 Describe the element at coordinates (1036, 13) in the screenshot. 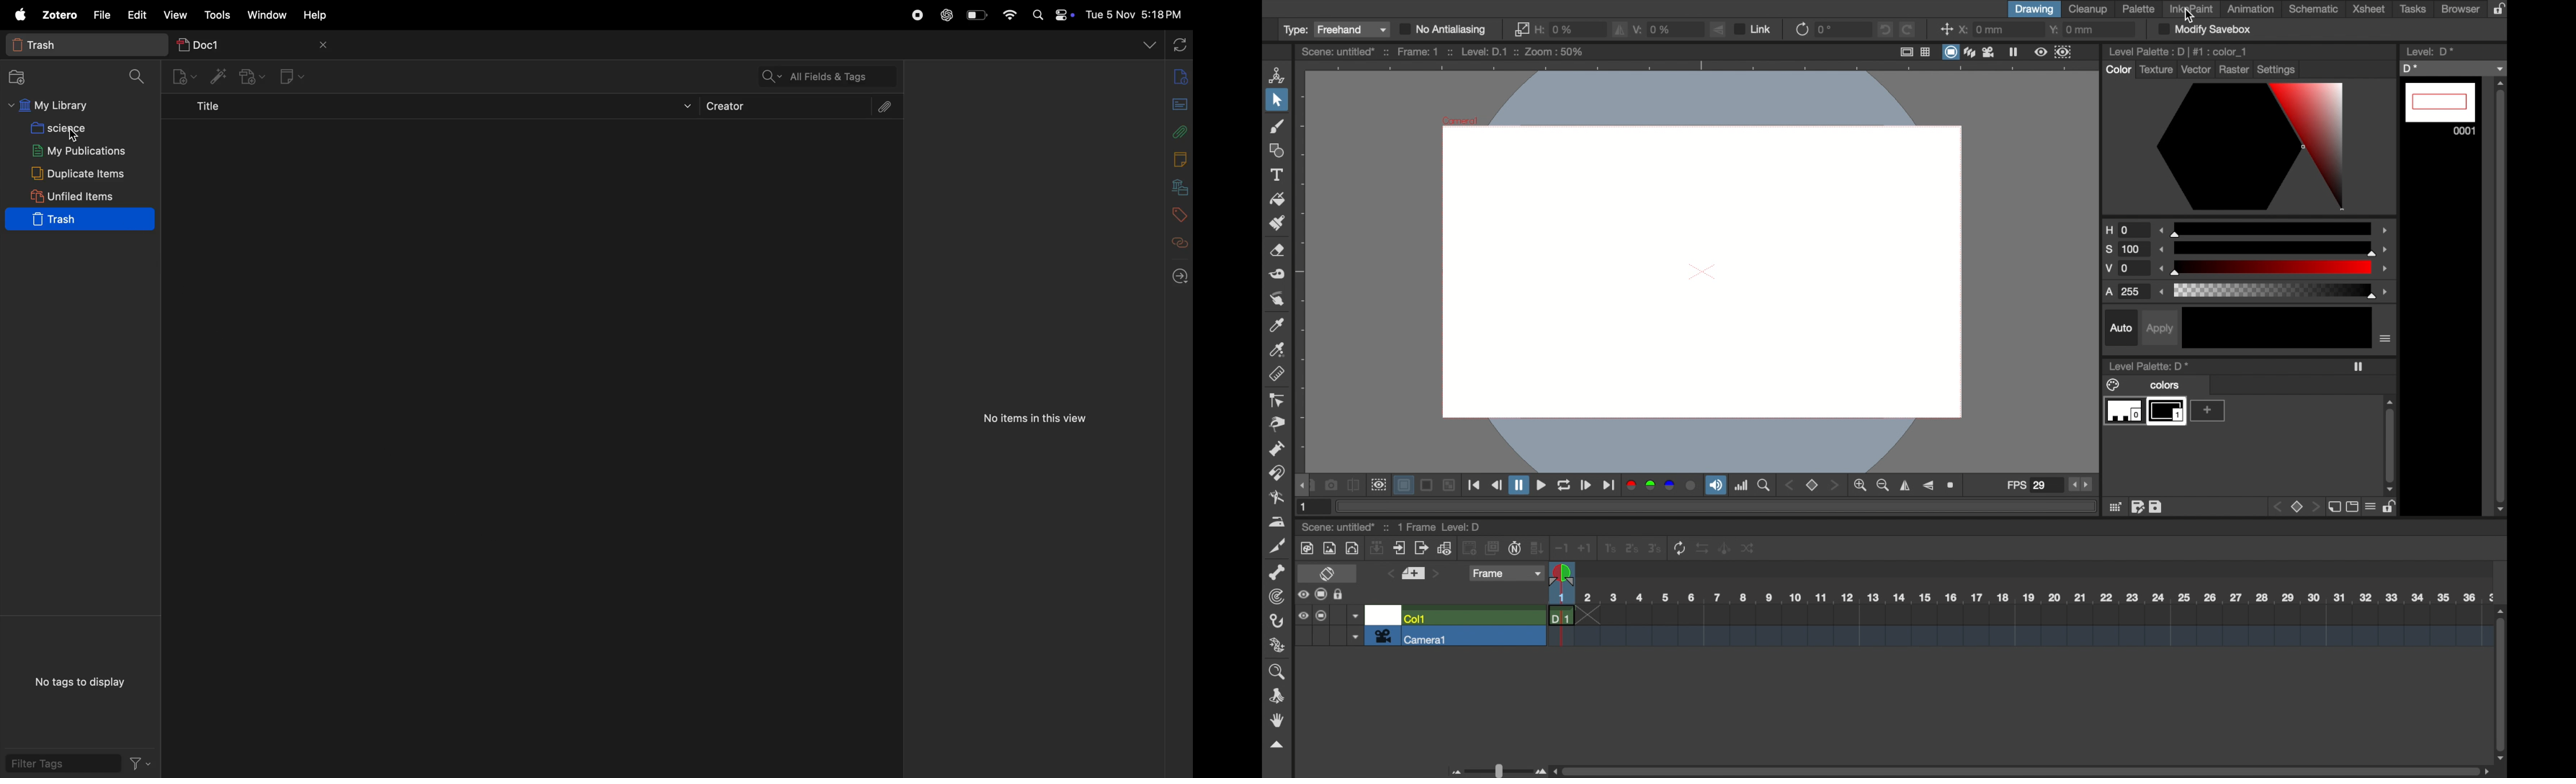

I see `Search` at that location.